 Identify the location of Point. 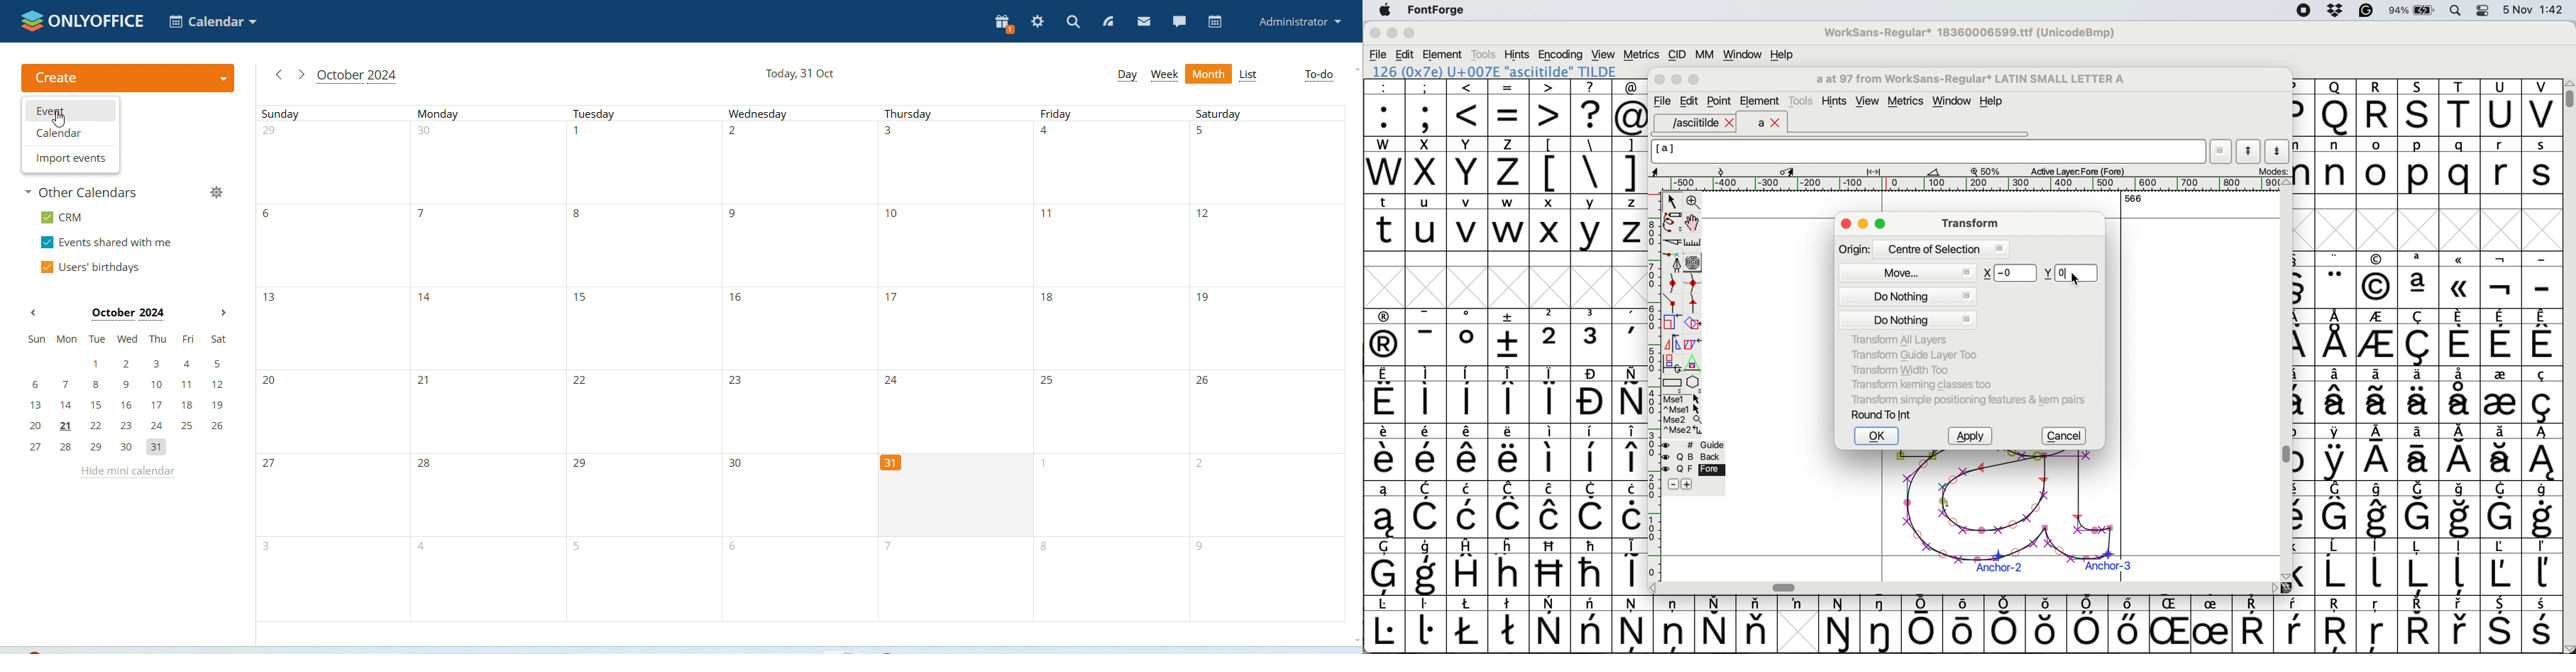
(1720, 102).